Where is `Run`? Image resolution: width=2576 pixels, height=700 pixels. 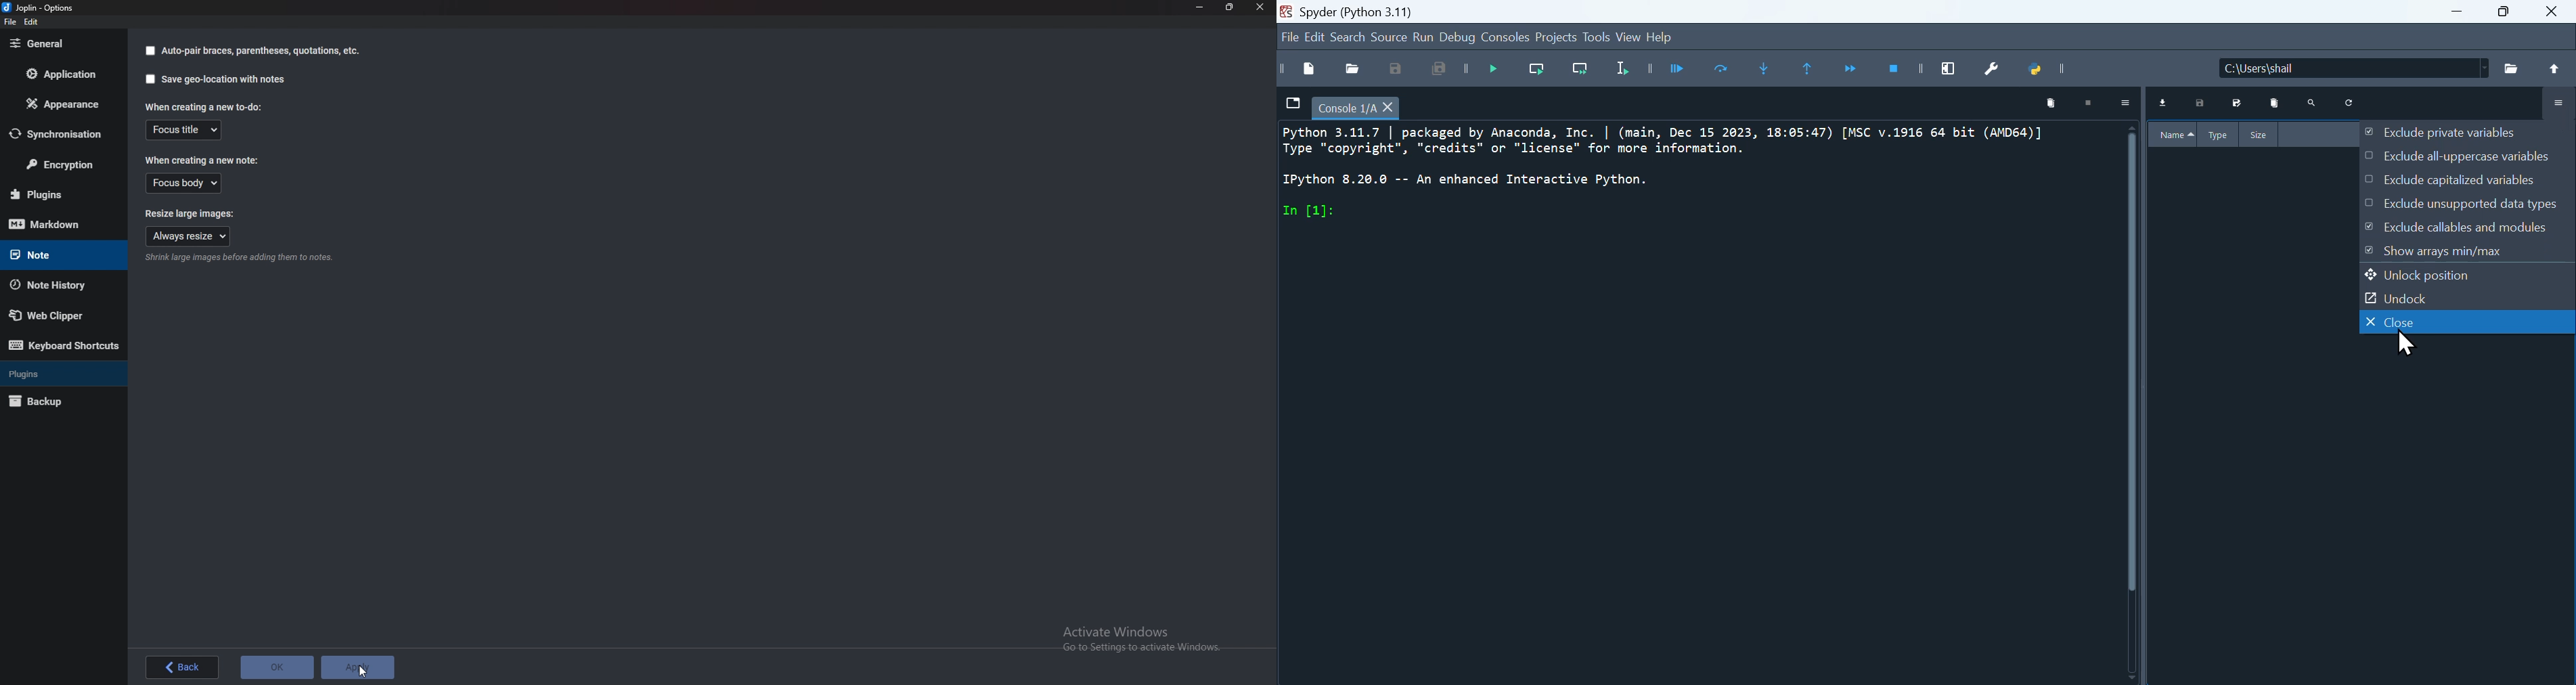
Run is located at coordinates (1425, 39).